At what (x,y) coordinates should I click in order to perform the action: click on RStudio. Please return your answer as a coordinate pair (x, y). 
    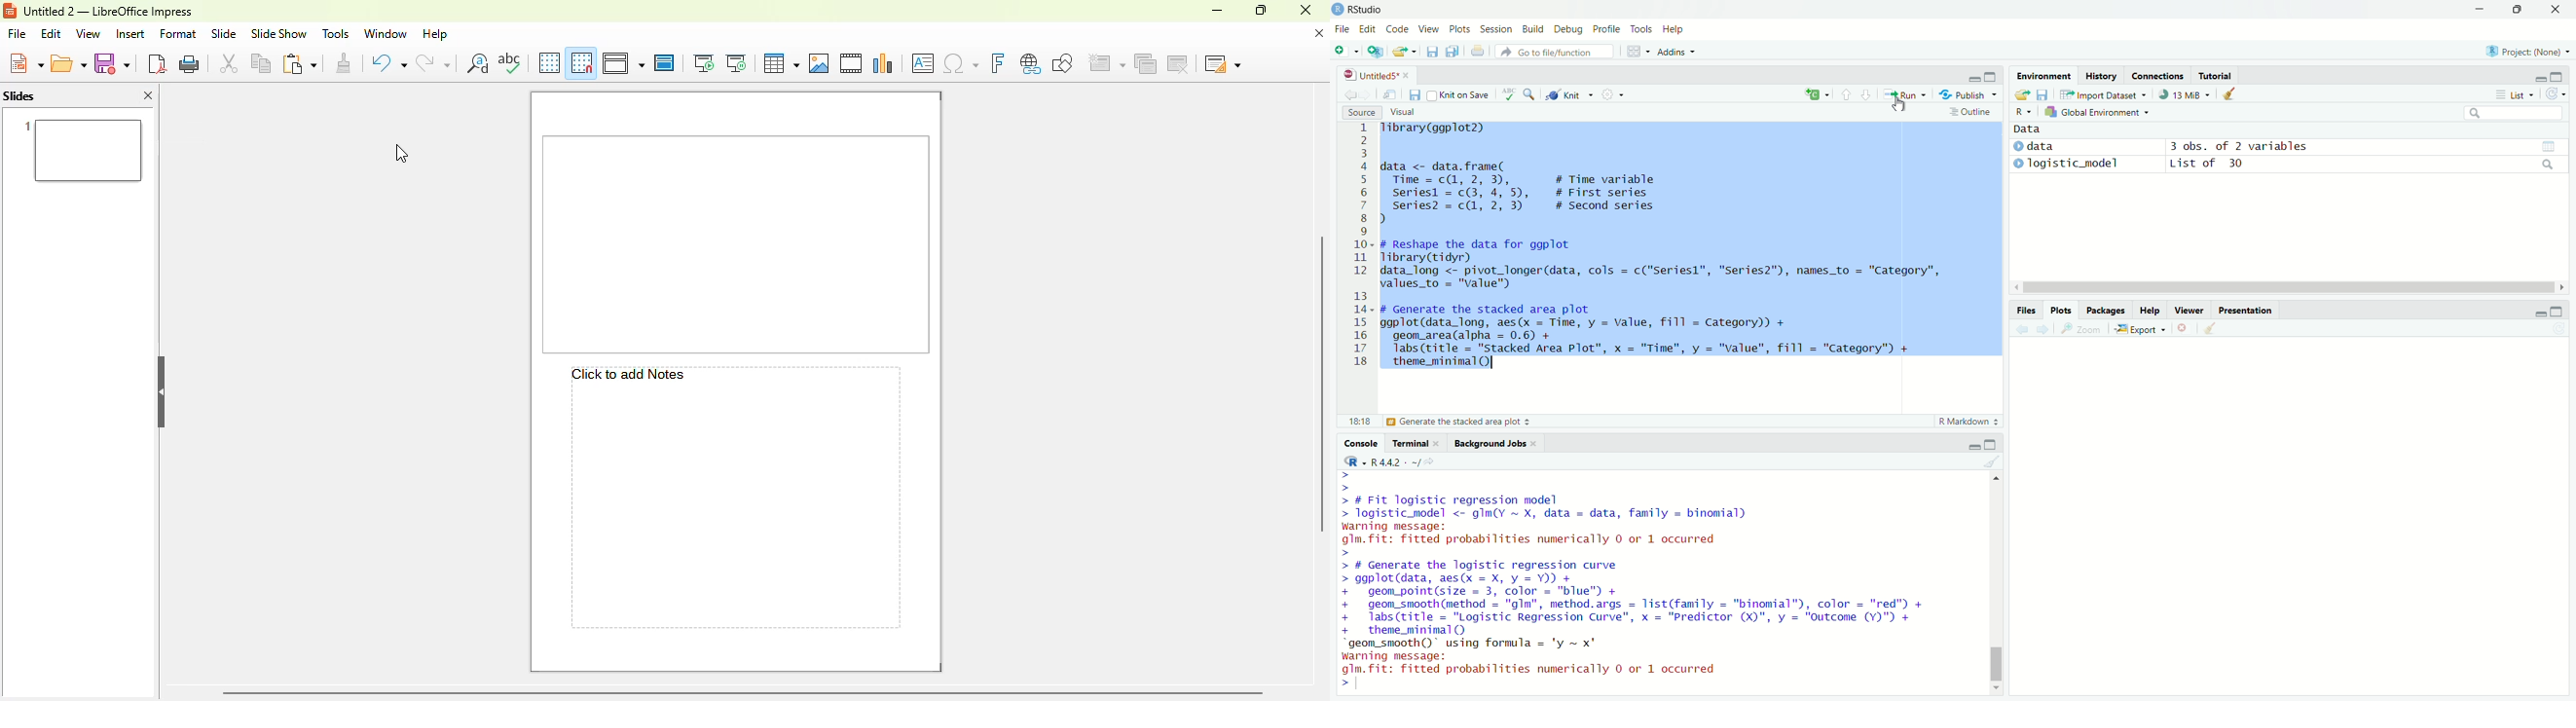
    Looking at the image, I should click on (1363, 8).